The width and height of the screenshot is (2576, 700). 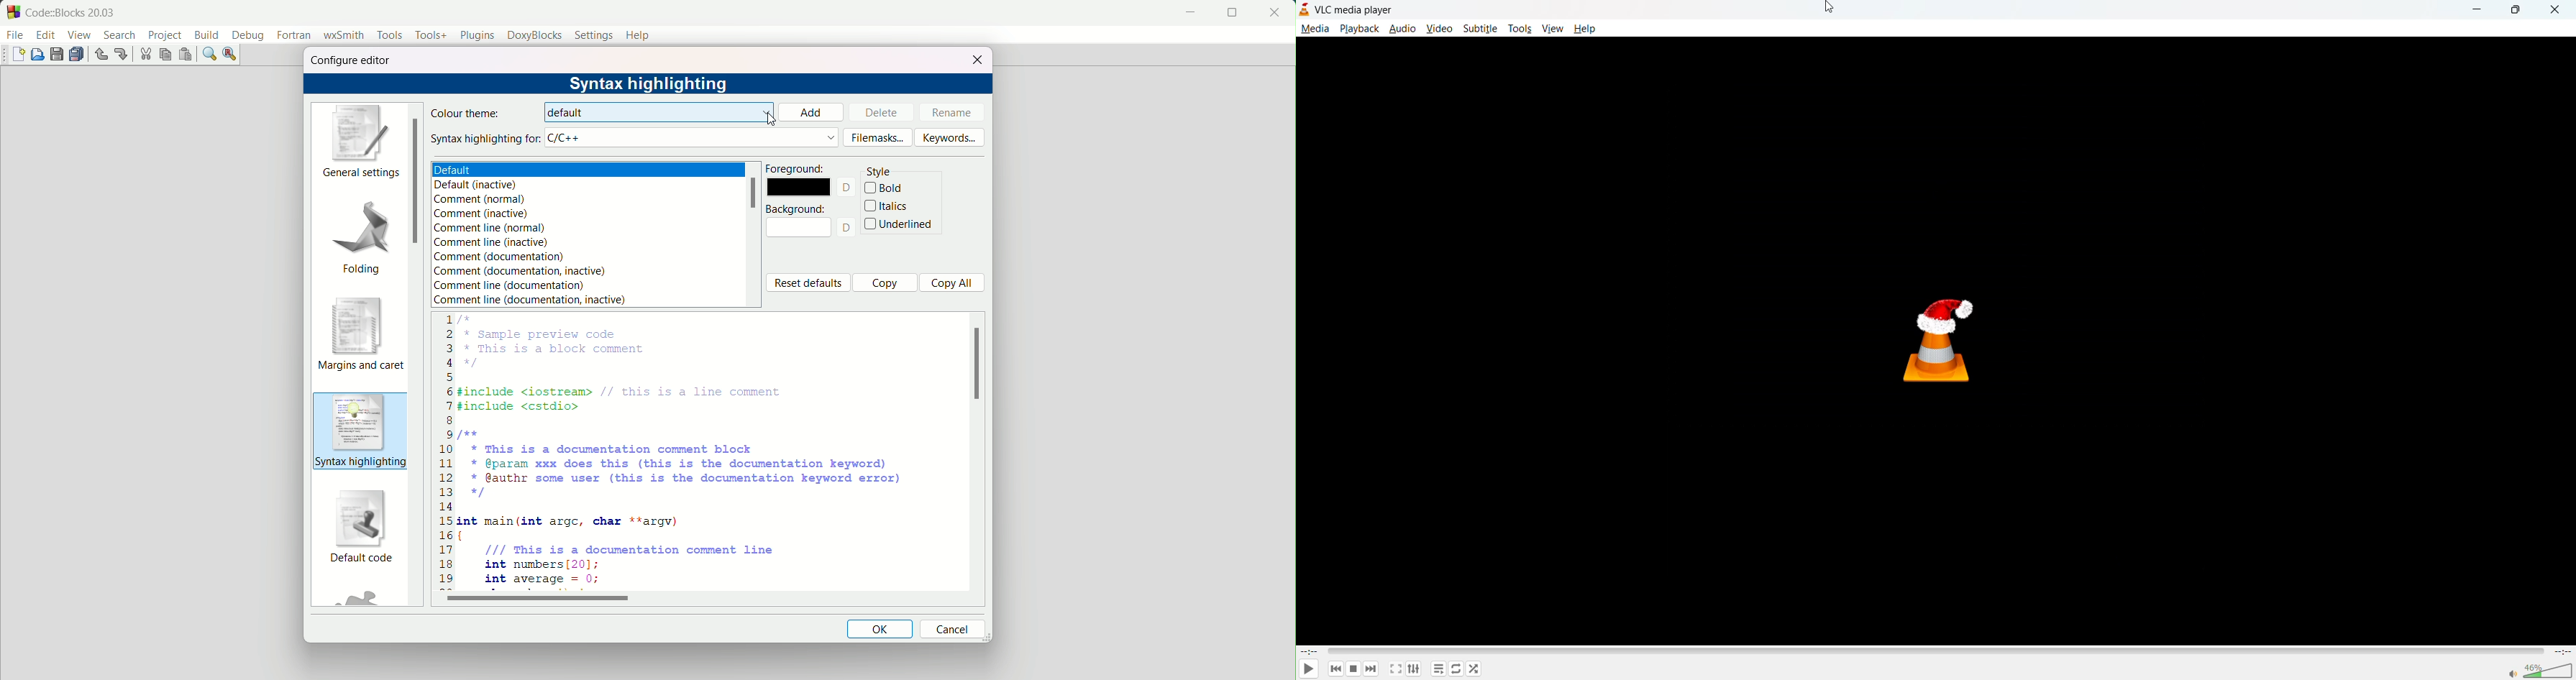 I want to click on open, so click(x=39, y=55).